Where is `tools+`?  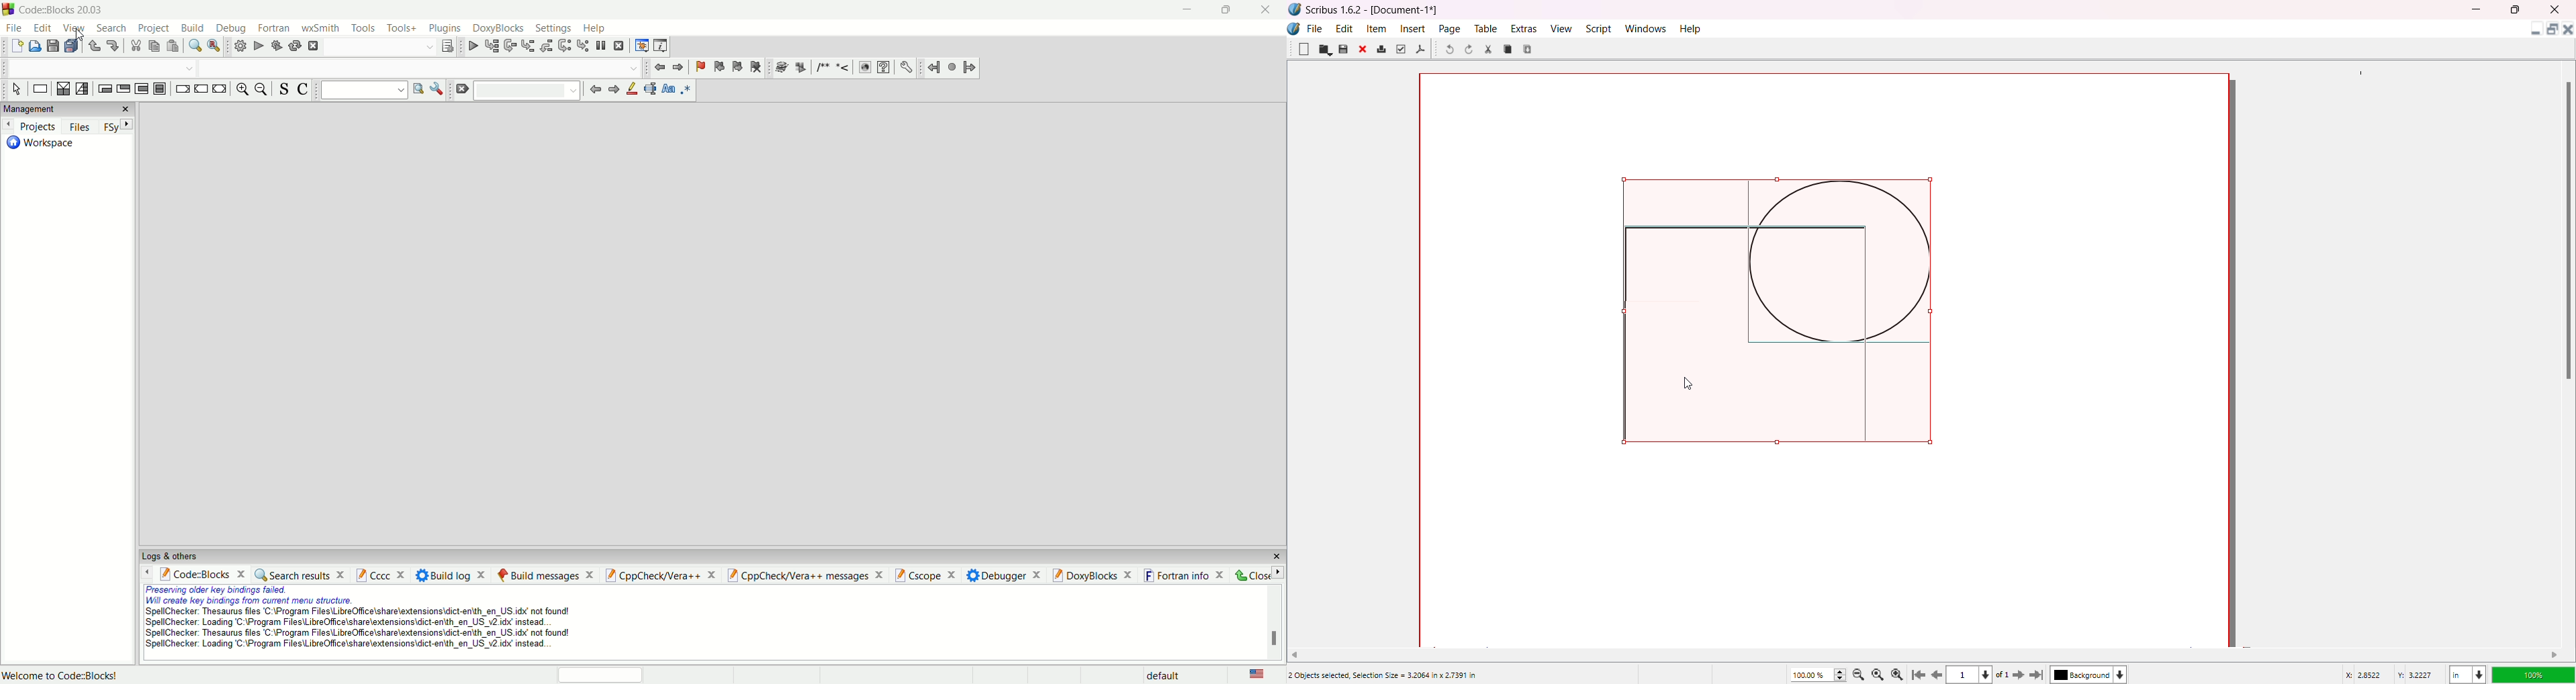 tools+ is located at coordinates (401, 26).